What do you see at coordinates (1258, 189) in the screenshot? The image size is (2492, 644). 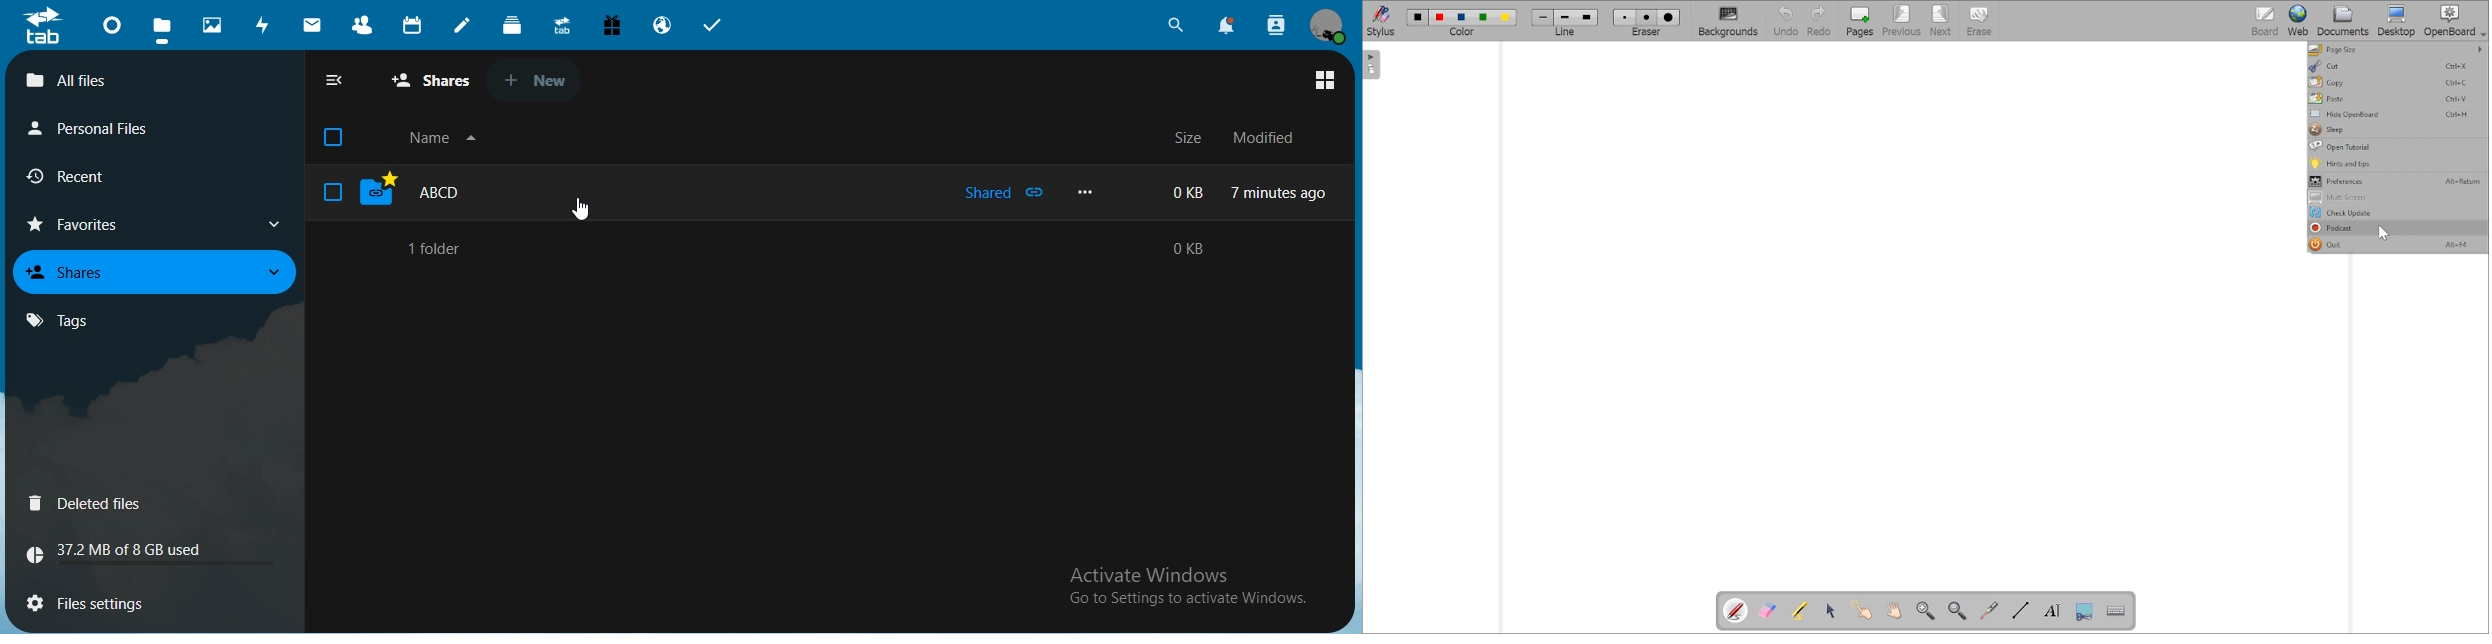 I see `text` at bounding box center [1258, 189].